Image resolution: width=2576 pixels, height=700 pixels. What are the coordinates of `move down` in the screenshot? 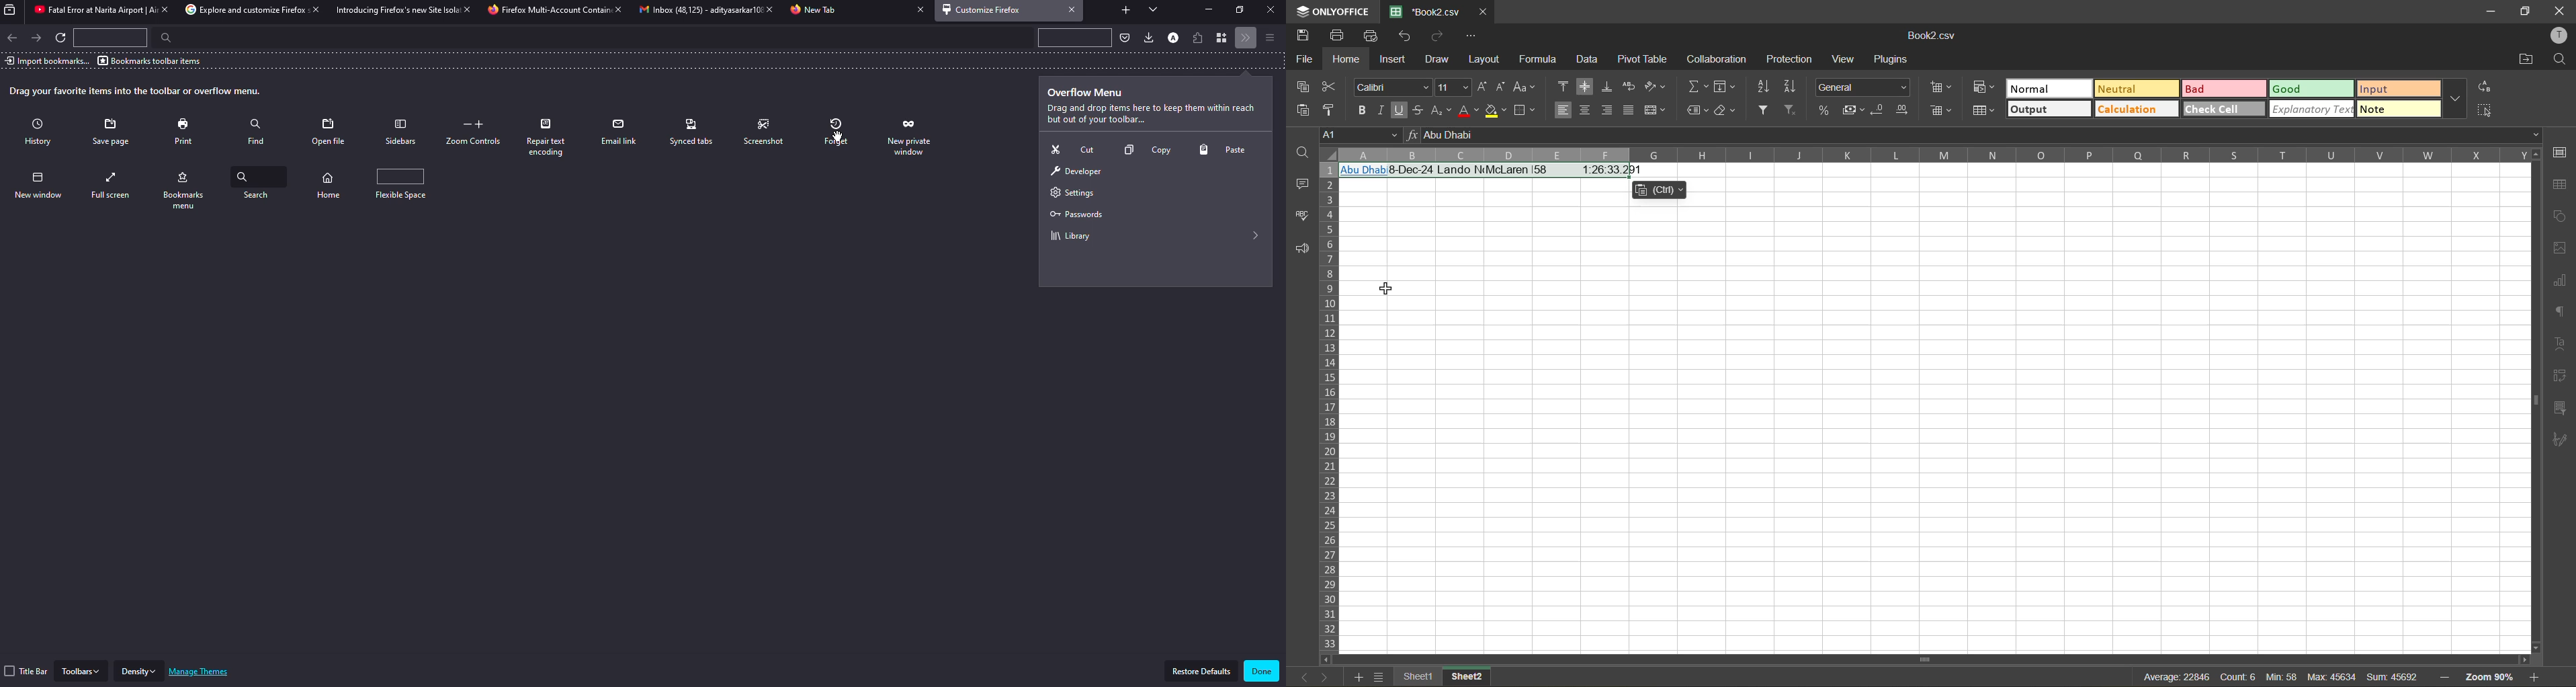 It's located at (2532, 648).